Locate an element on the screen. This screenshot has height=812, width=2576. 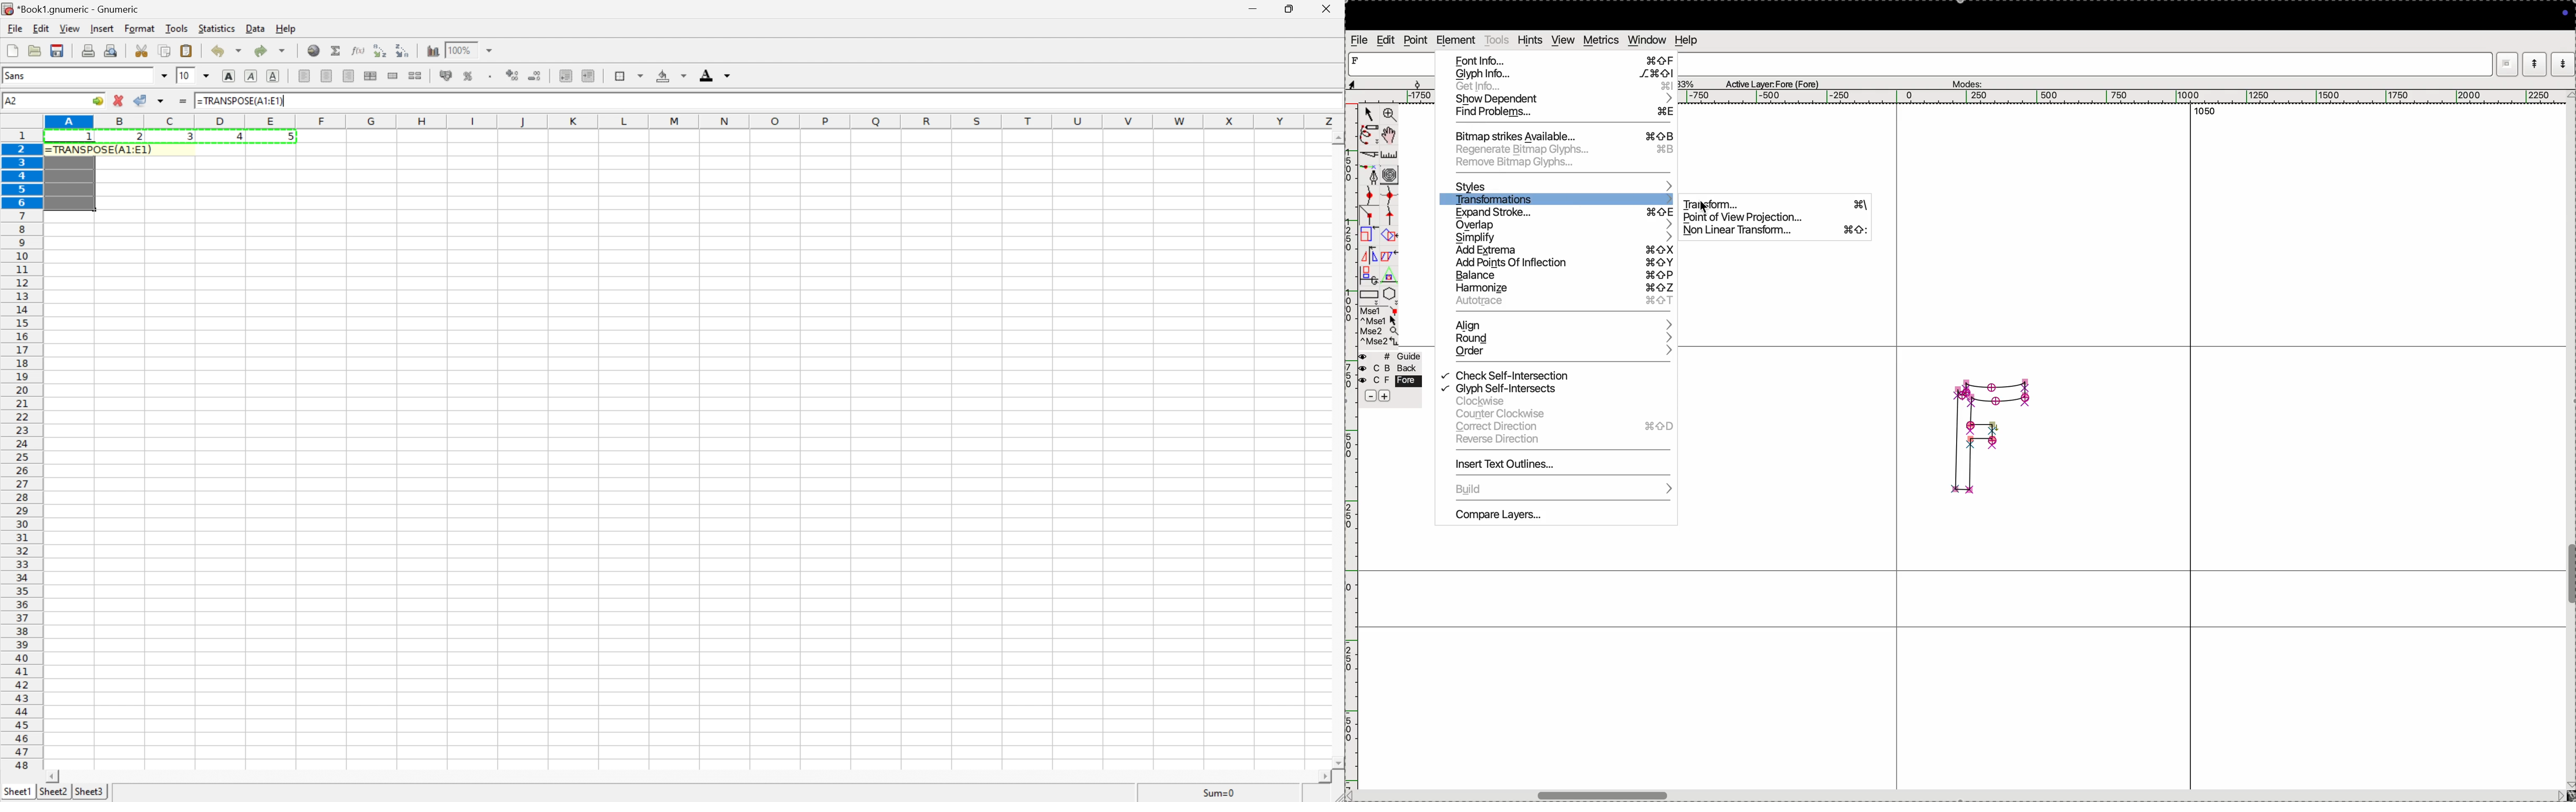
insert hyperlink is located at coordinates (314, 50).